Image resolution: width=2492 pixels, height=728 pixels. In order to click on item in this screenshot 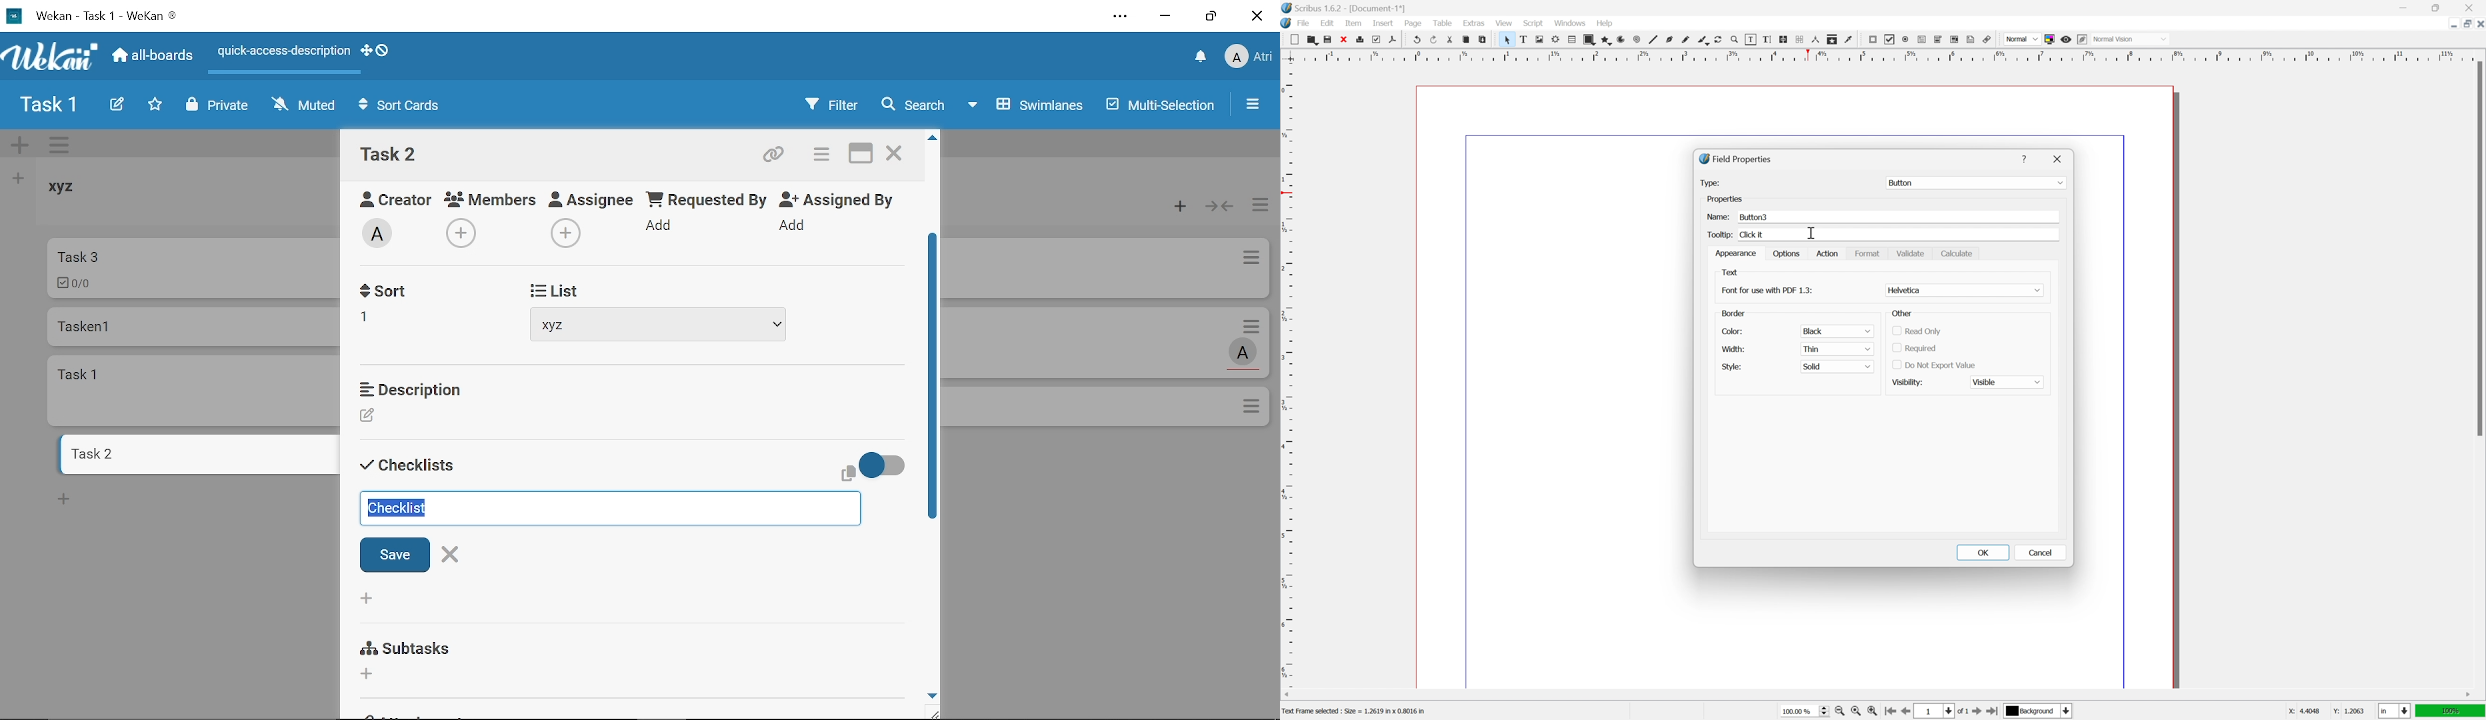, I will do `click(1354, 23)`.